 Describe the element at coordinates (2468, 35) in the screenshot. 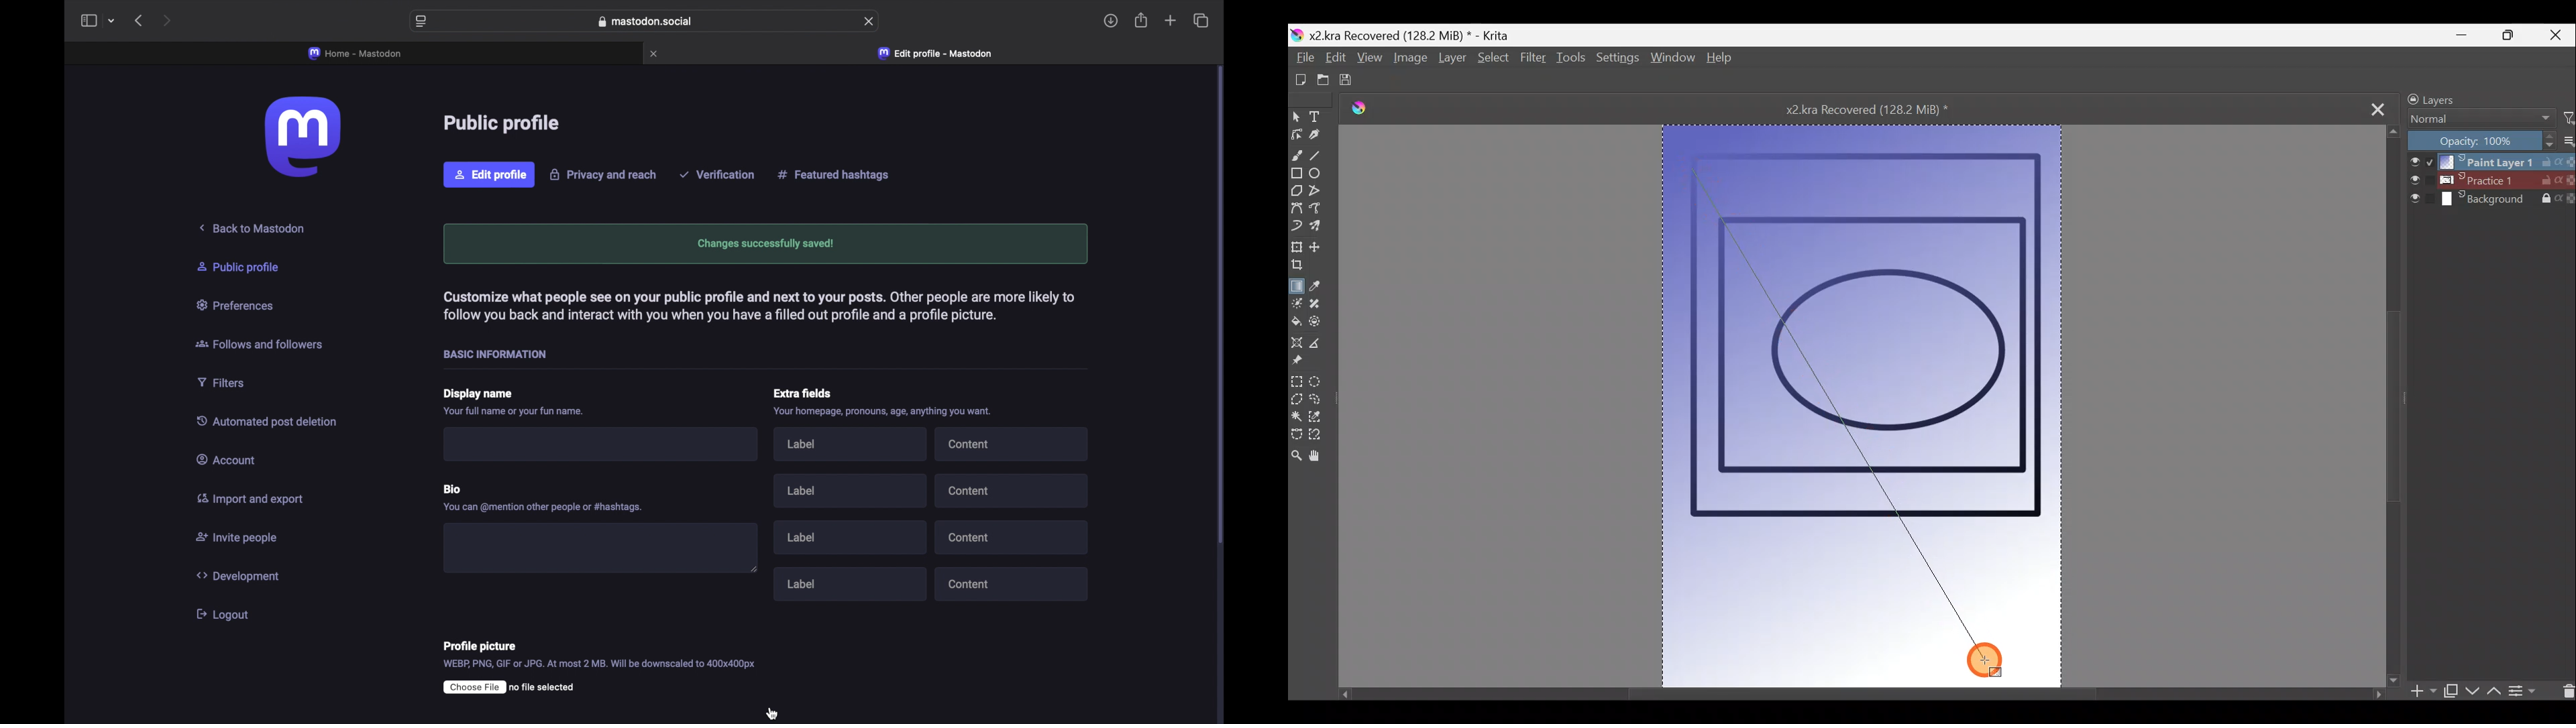

I see `Minimise` at that location.